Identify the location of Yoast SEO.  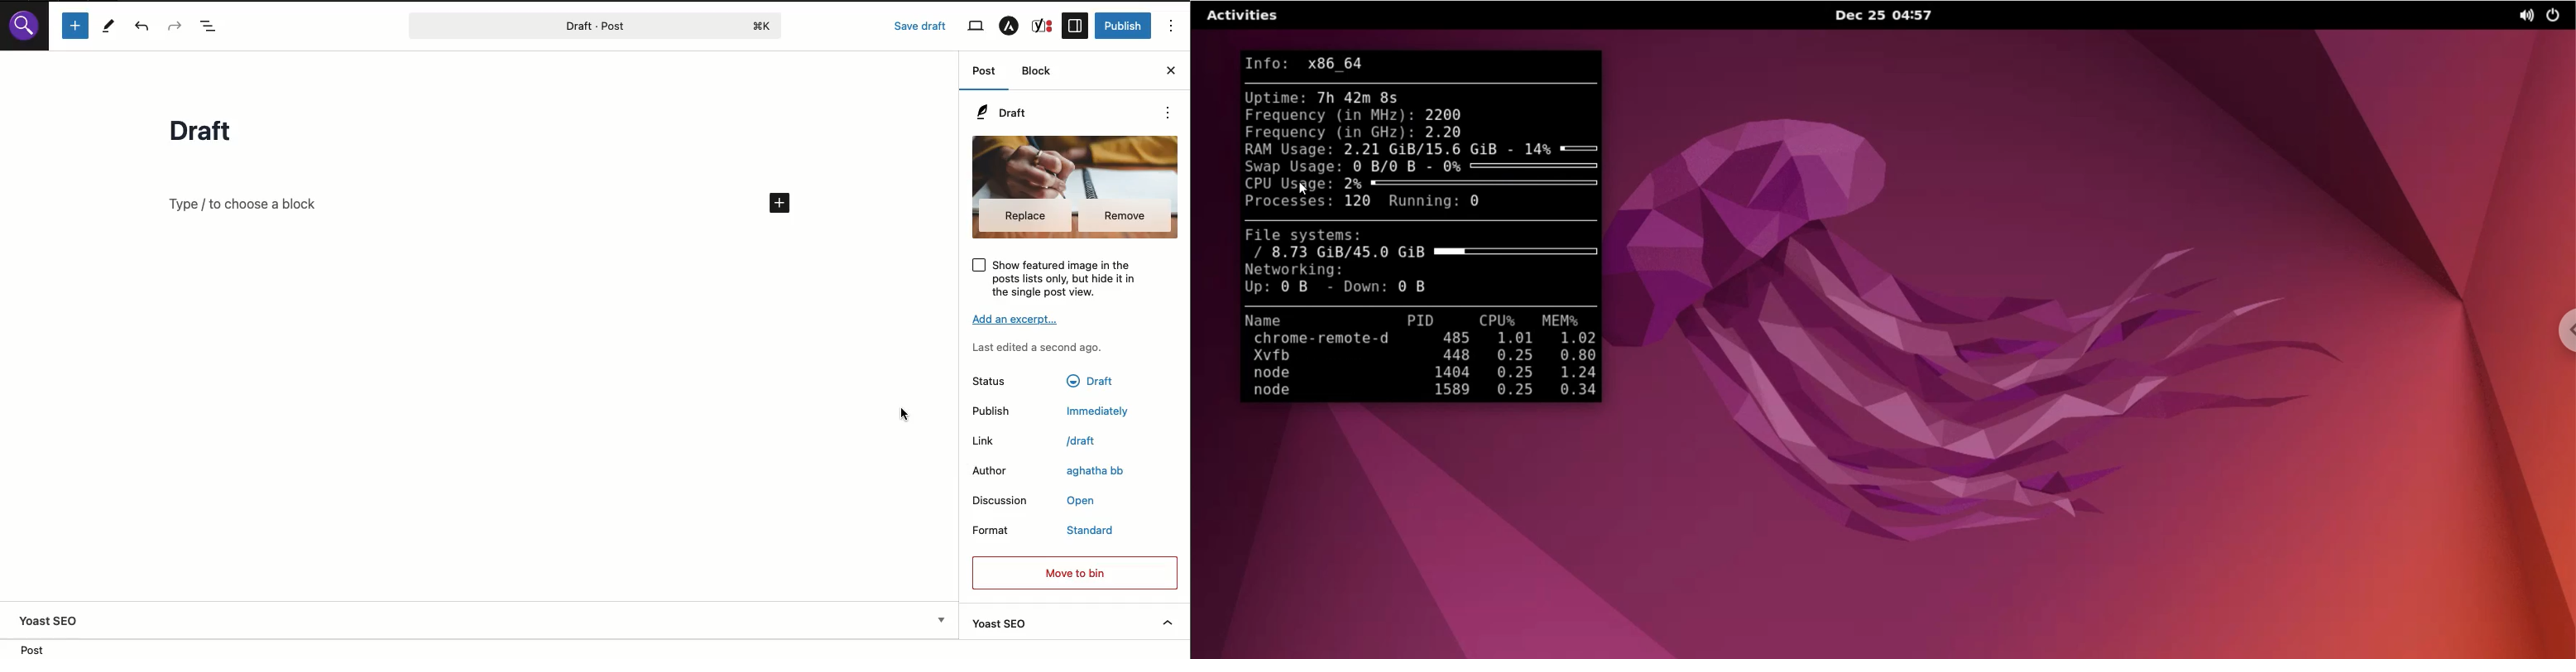
(1077, 623).